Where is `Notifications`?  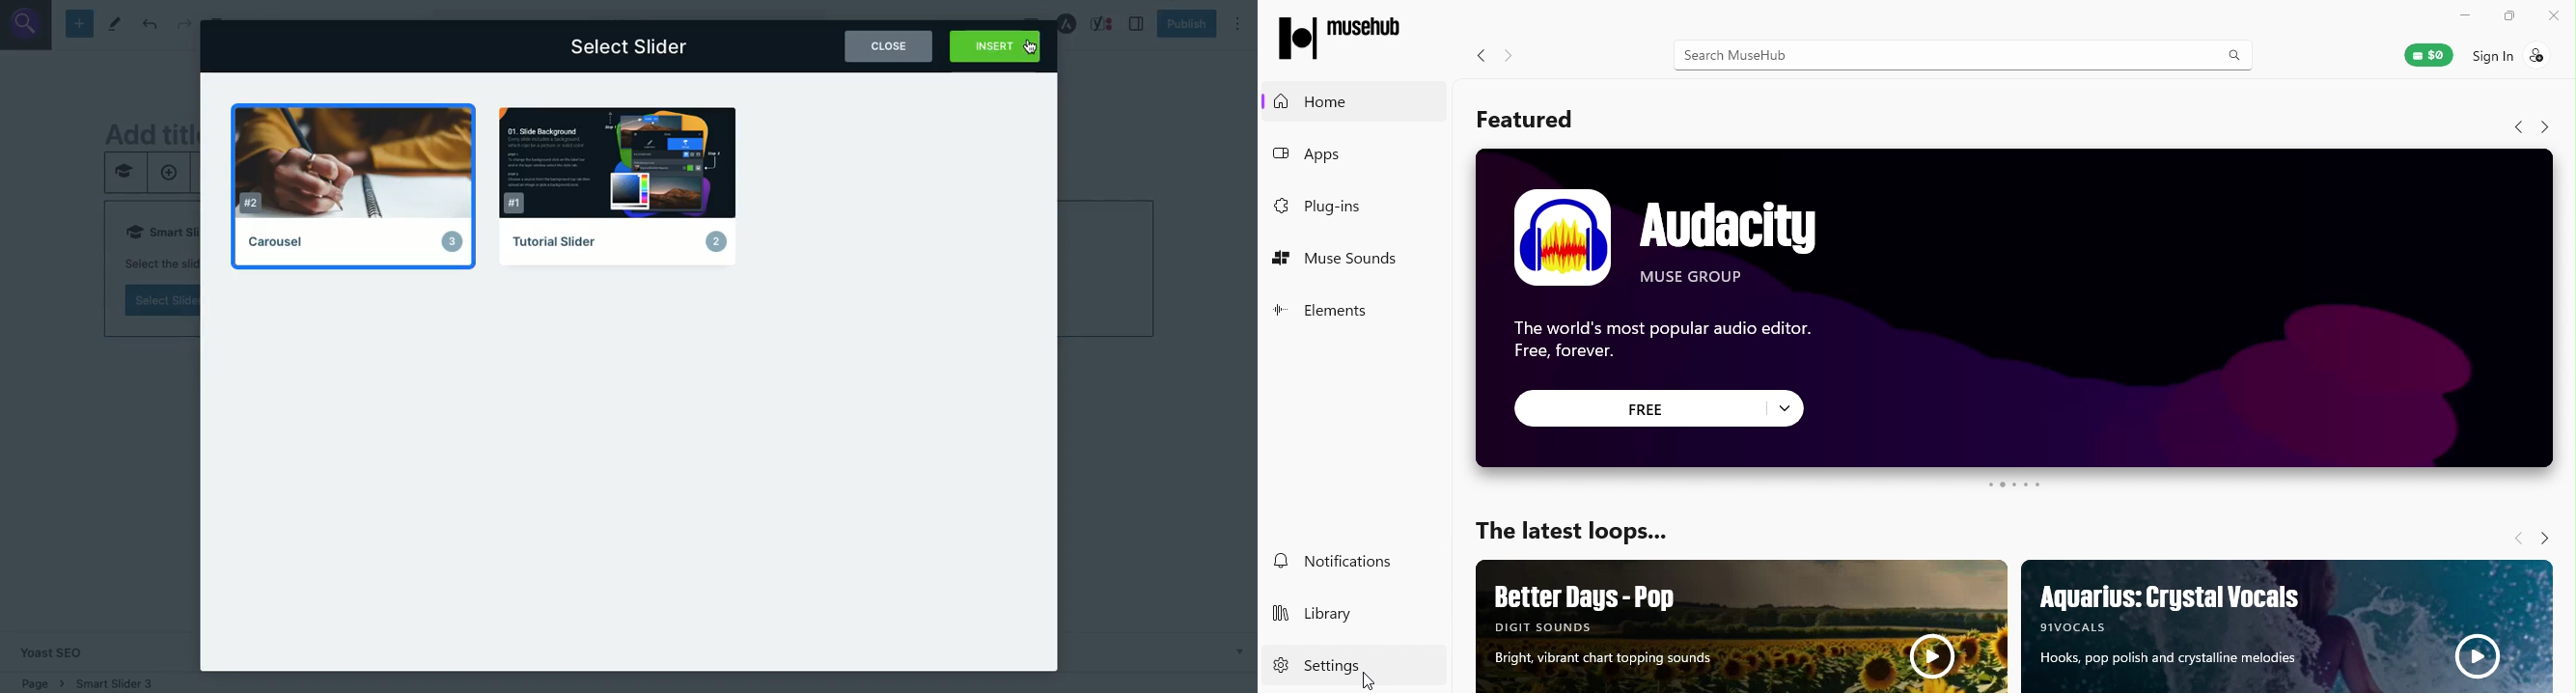
Notifications is located at coordinates (1331, 561).